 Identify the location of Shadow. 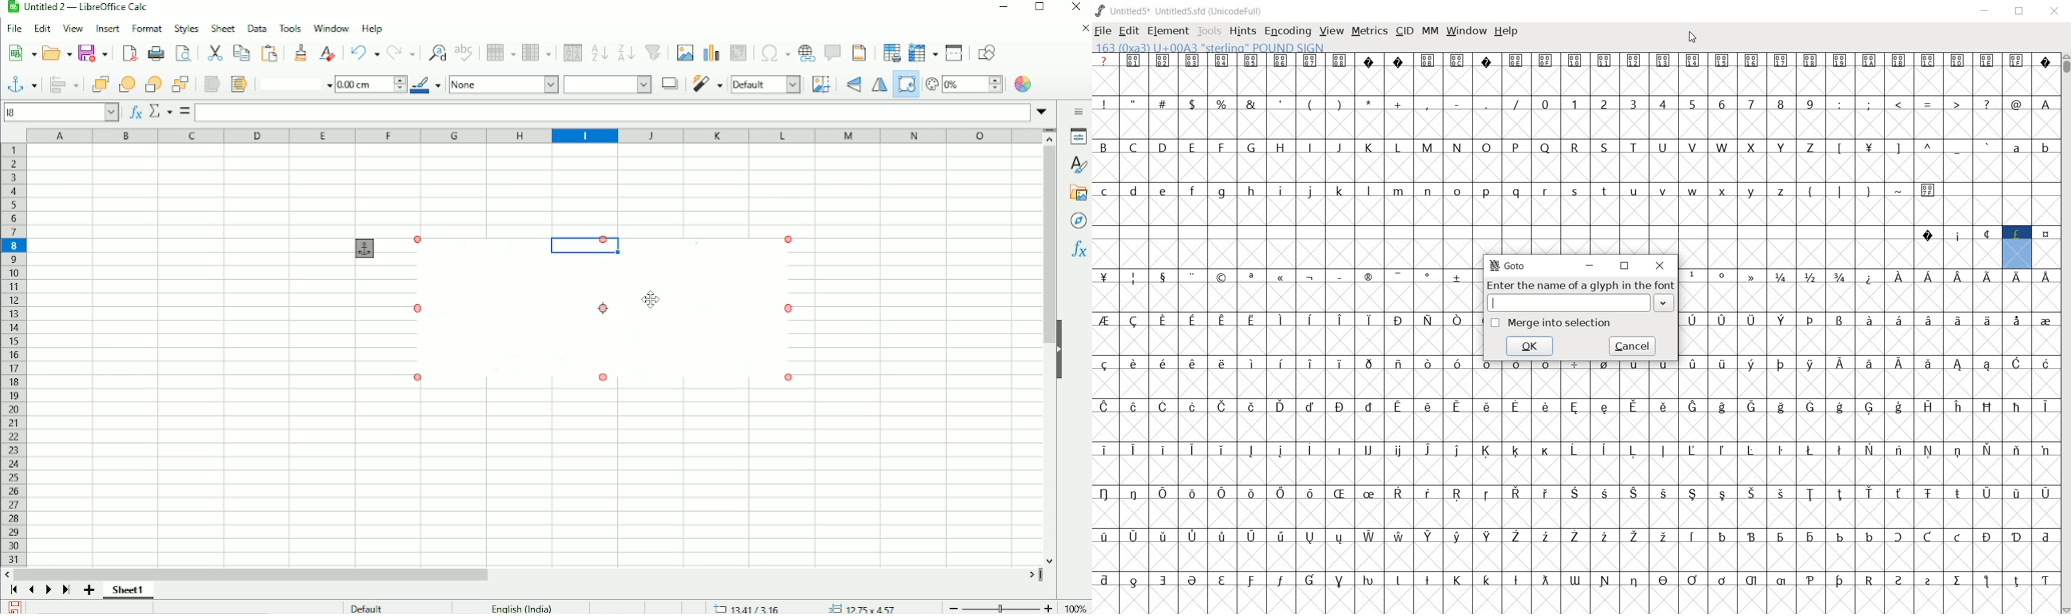
(670, 84).